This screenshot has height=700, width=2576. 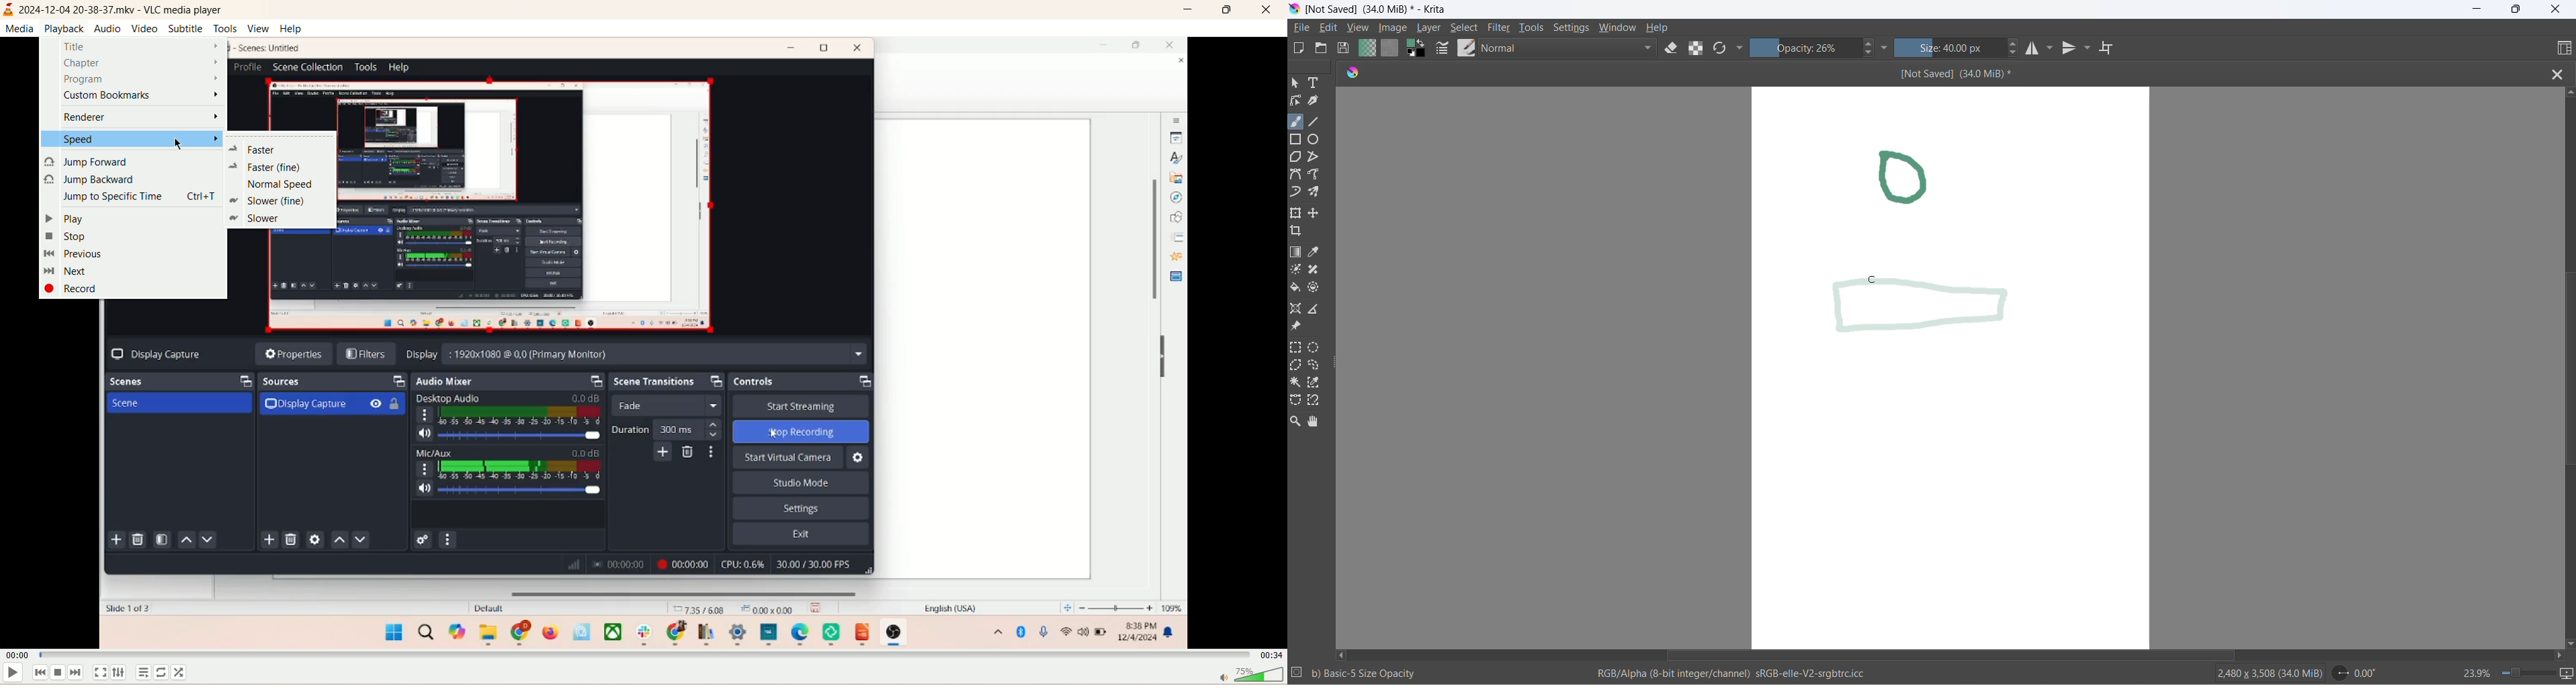 I want to click on more settings dropdown button, so click(x=1885, y=47).